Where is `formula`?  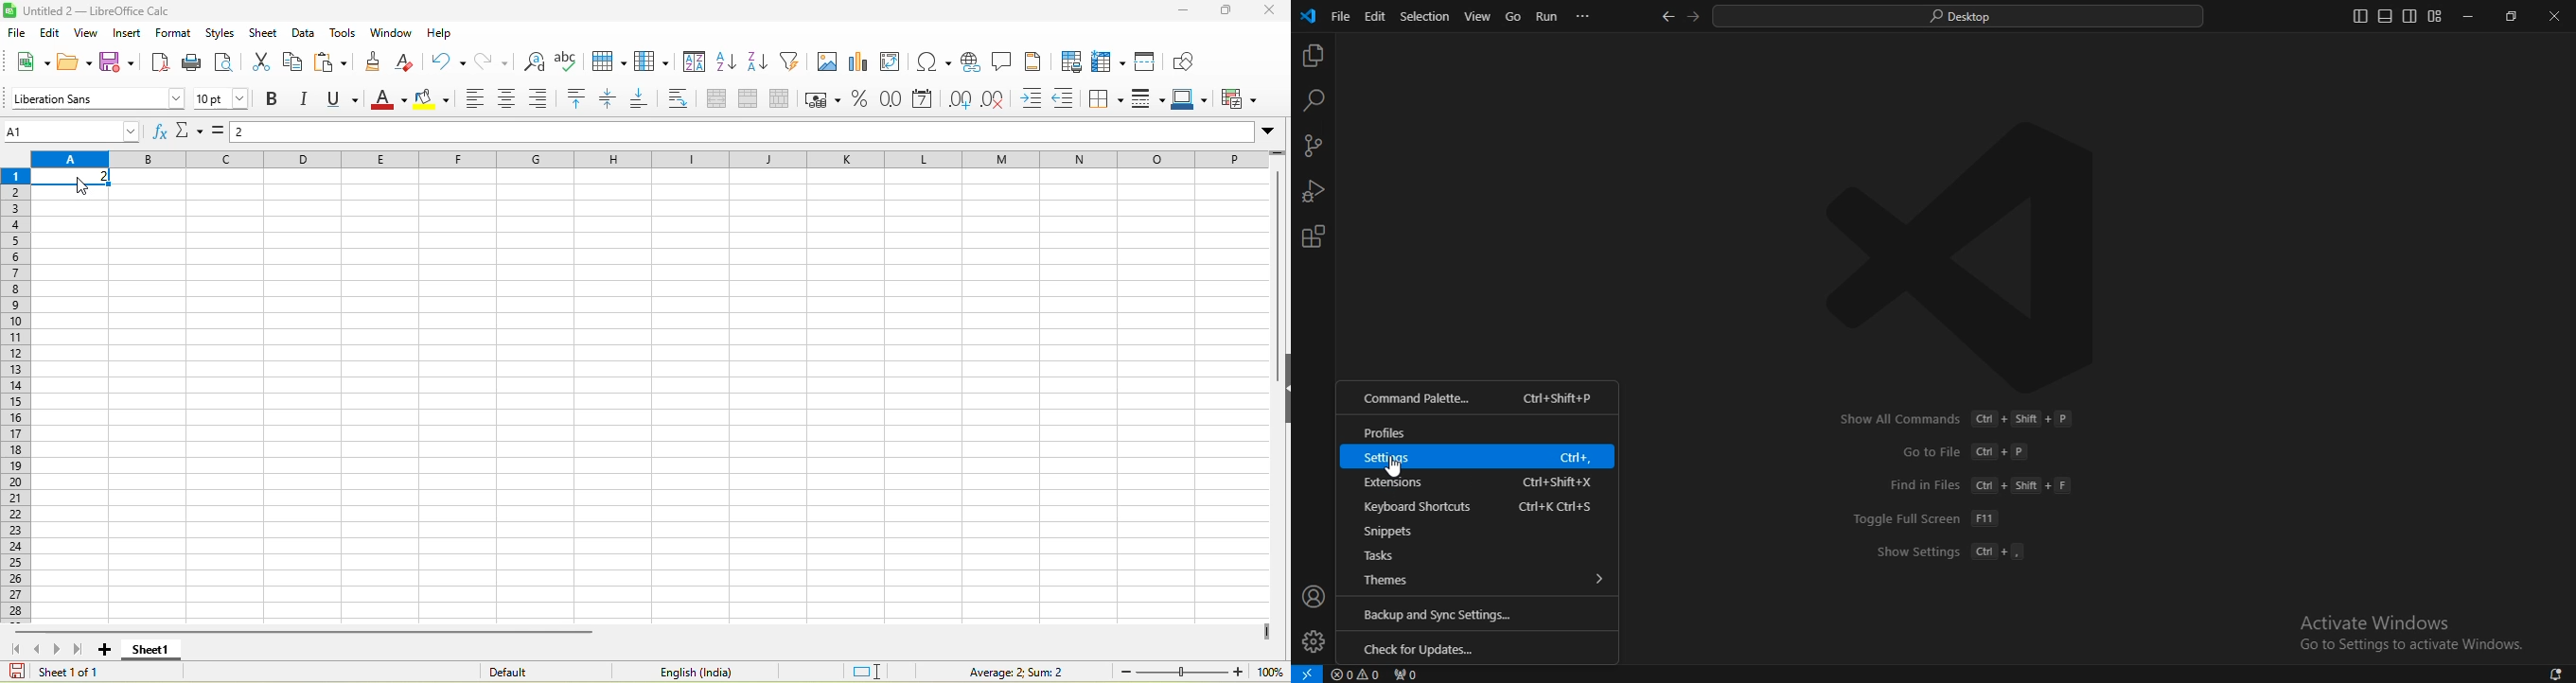
formula is located at coordinates (221, 135).